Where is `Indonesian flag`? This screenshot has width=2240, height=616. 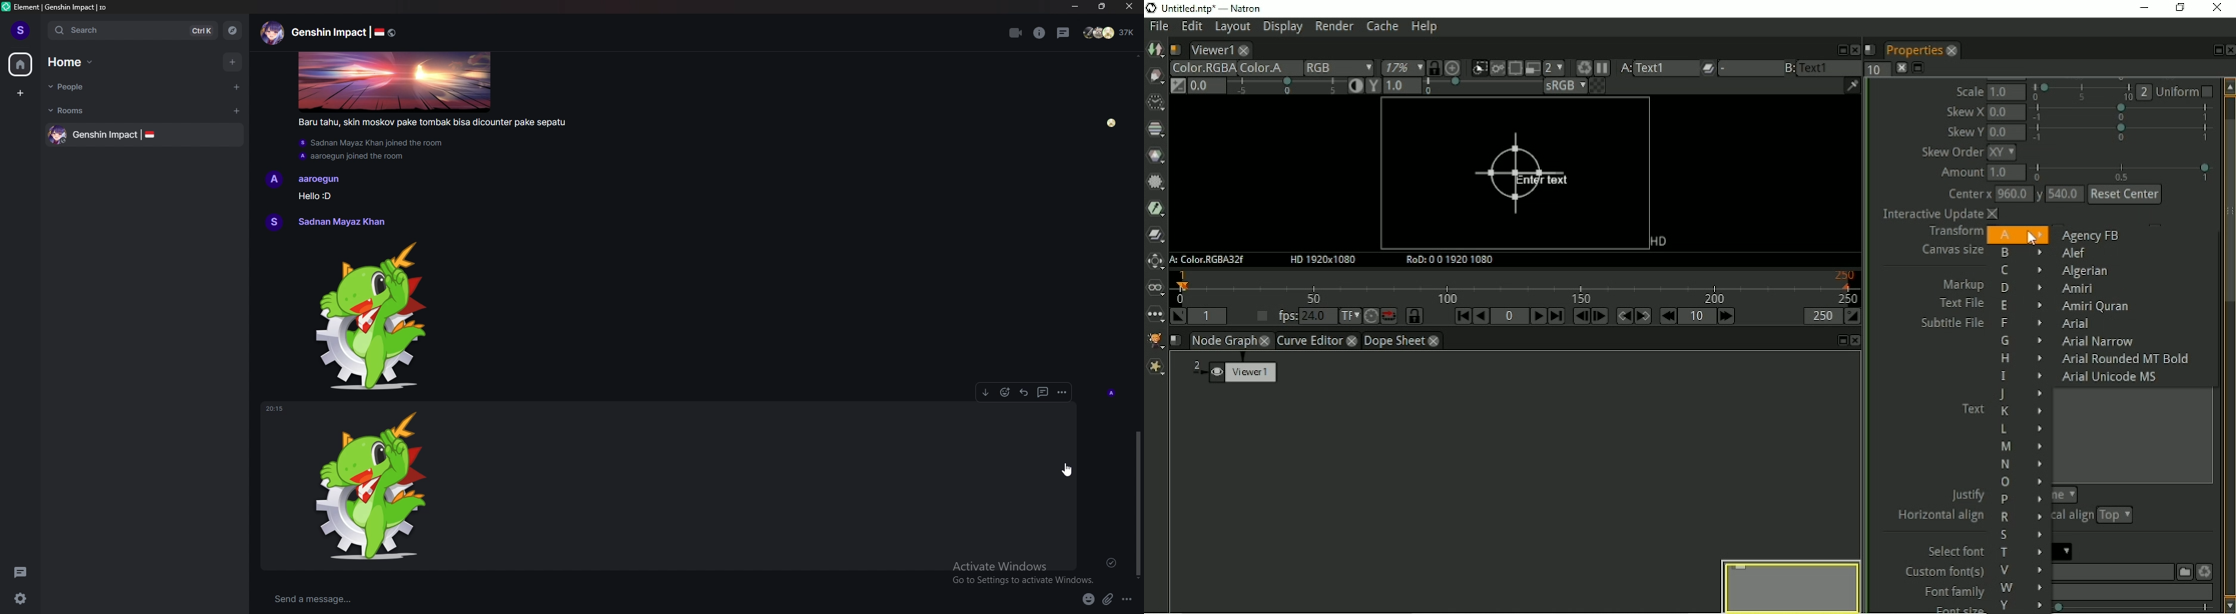
Indonesian flag is located at coordinates (379, 32).